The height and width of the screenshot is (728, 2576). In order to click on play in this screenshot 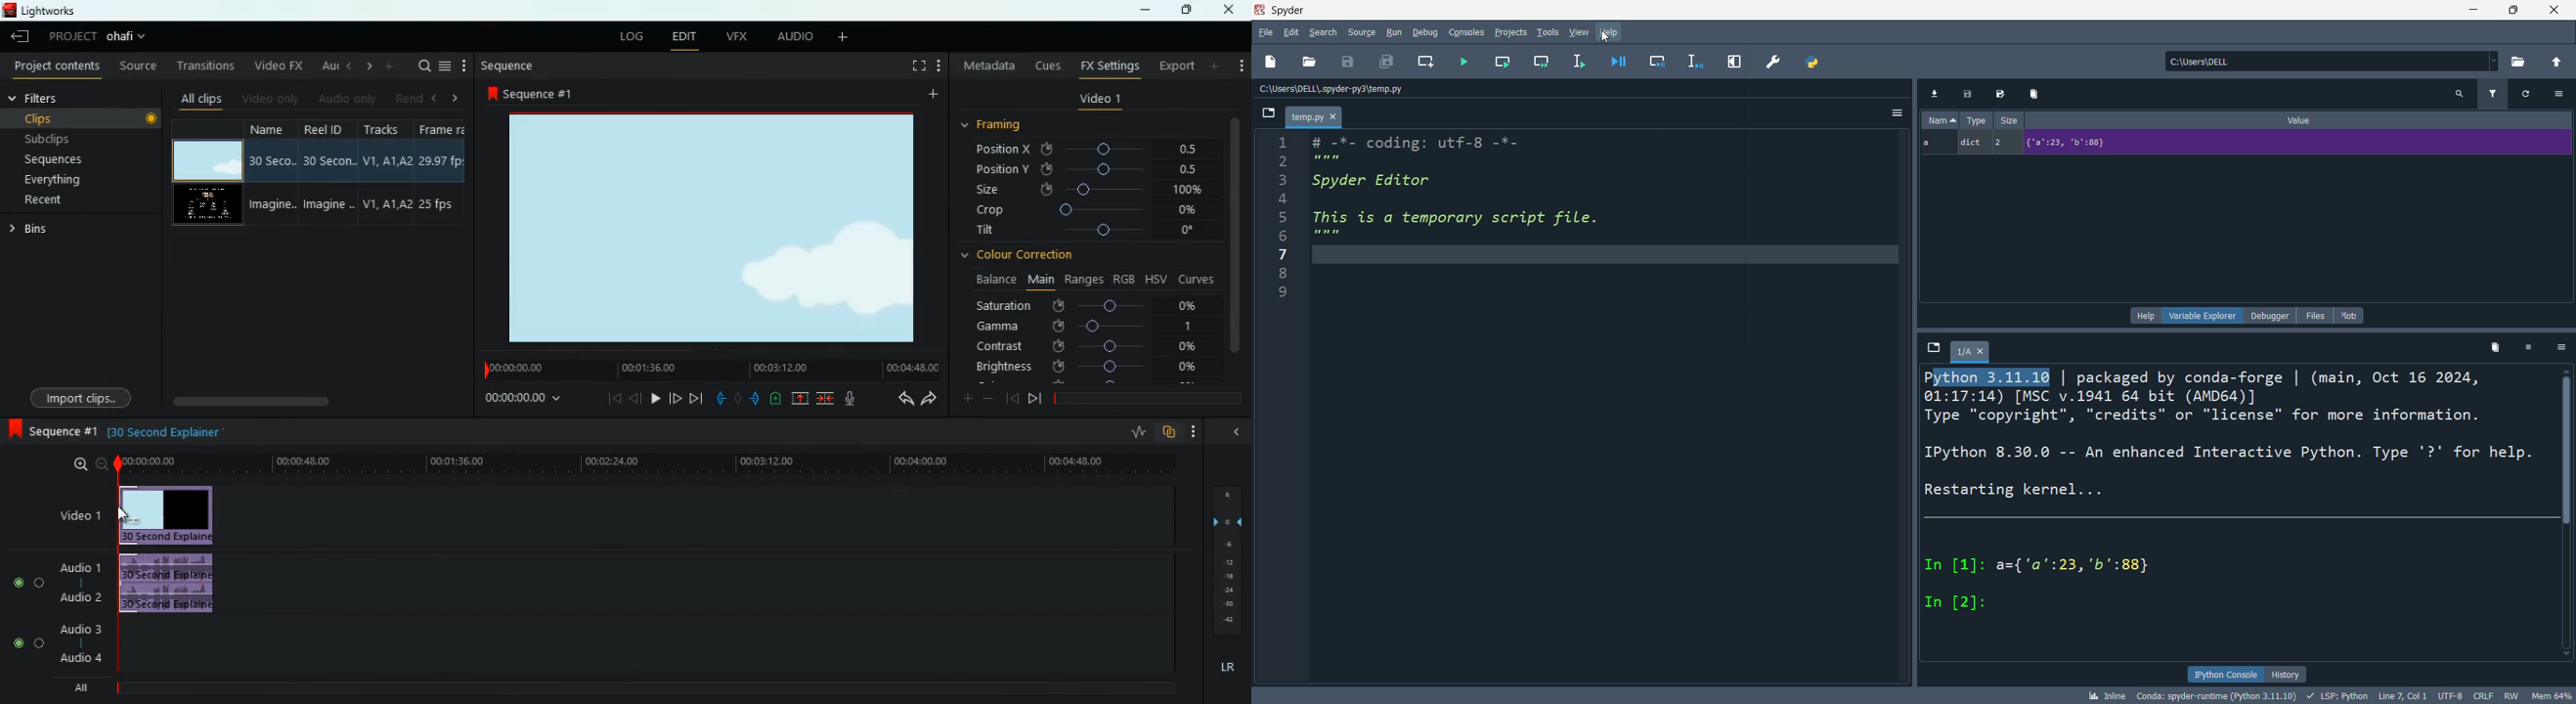, I will do `click(655, 397)`.